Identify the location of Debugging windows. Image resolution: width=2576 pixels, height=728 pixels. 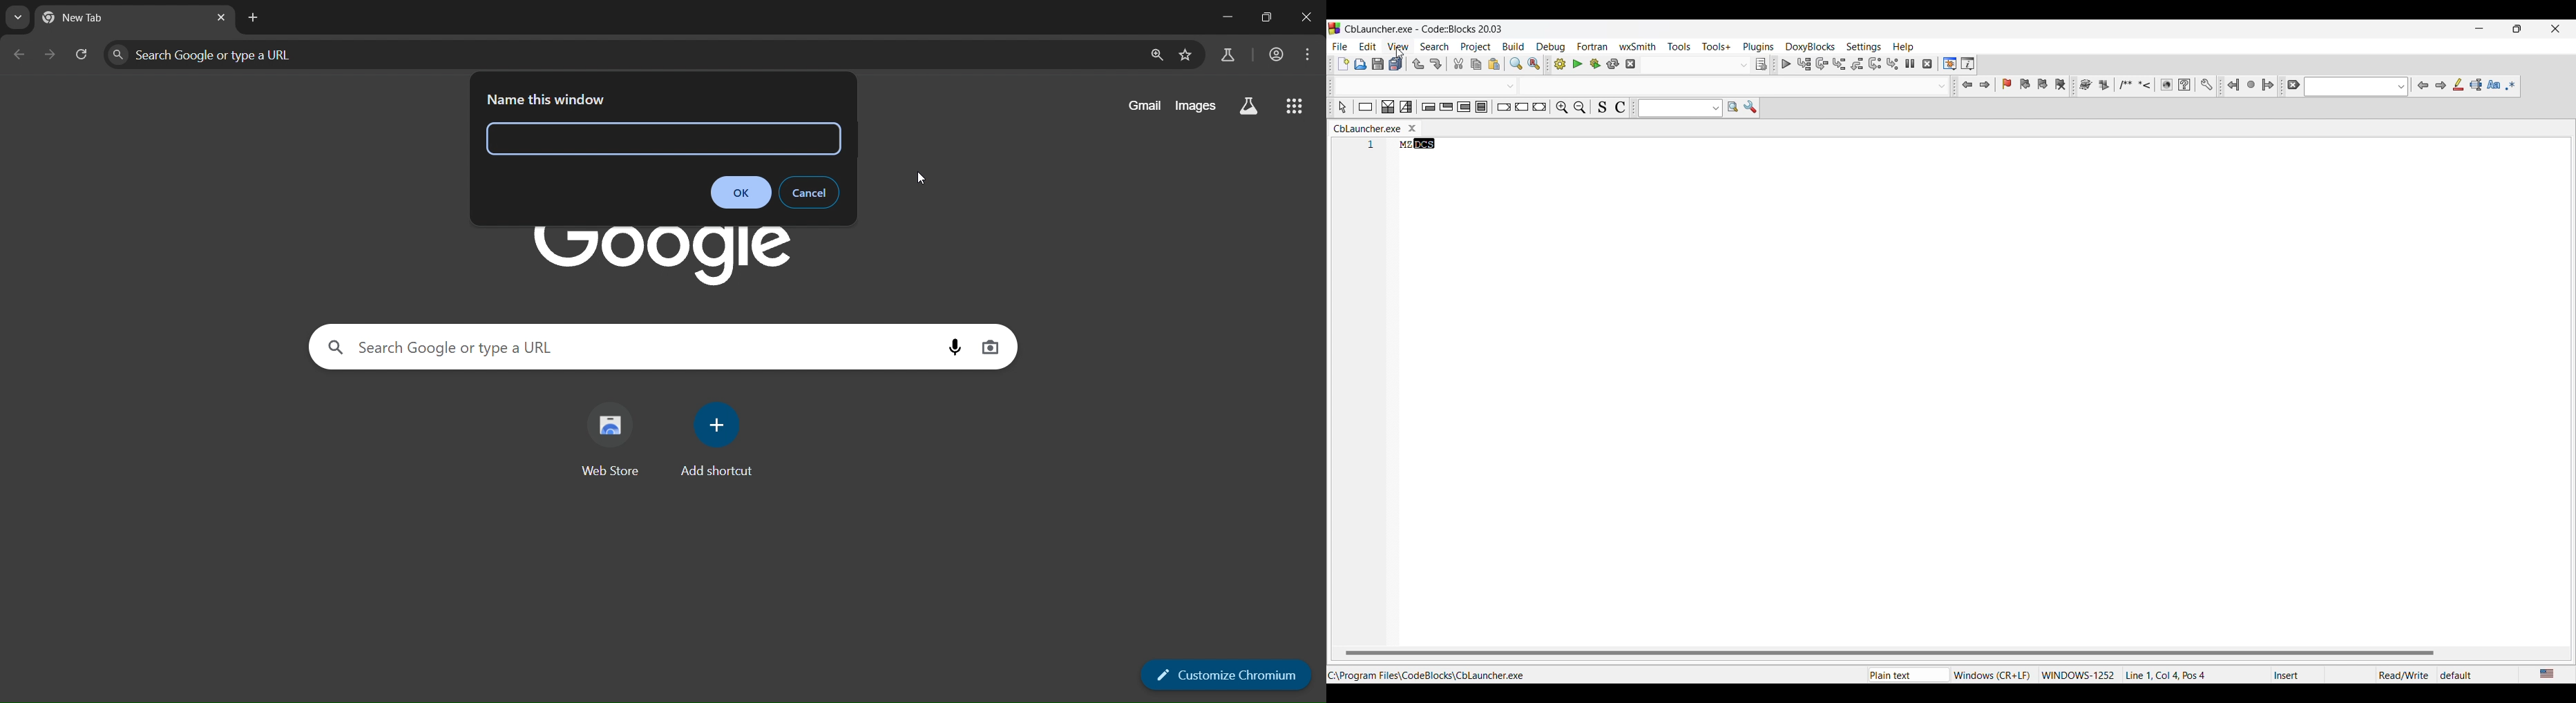
(1950, 64).